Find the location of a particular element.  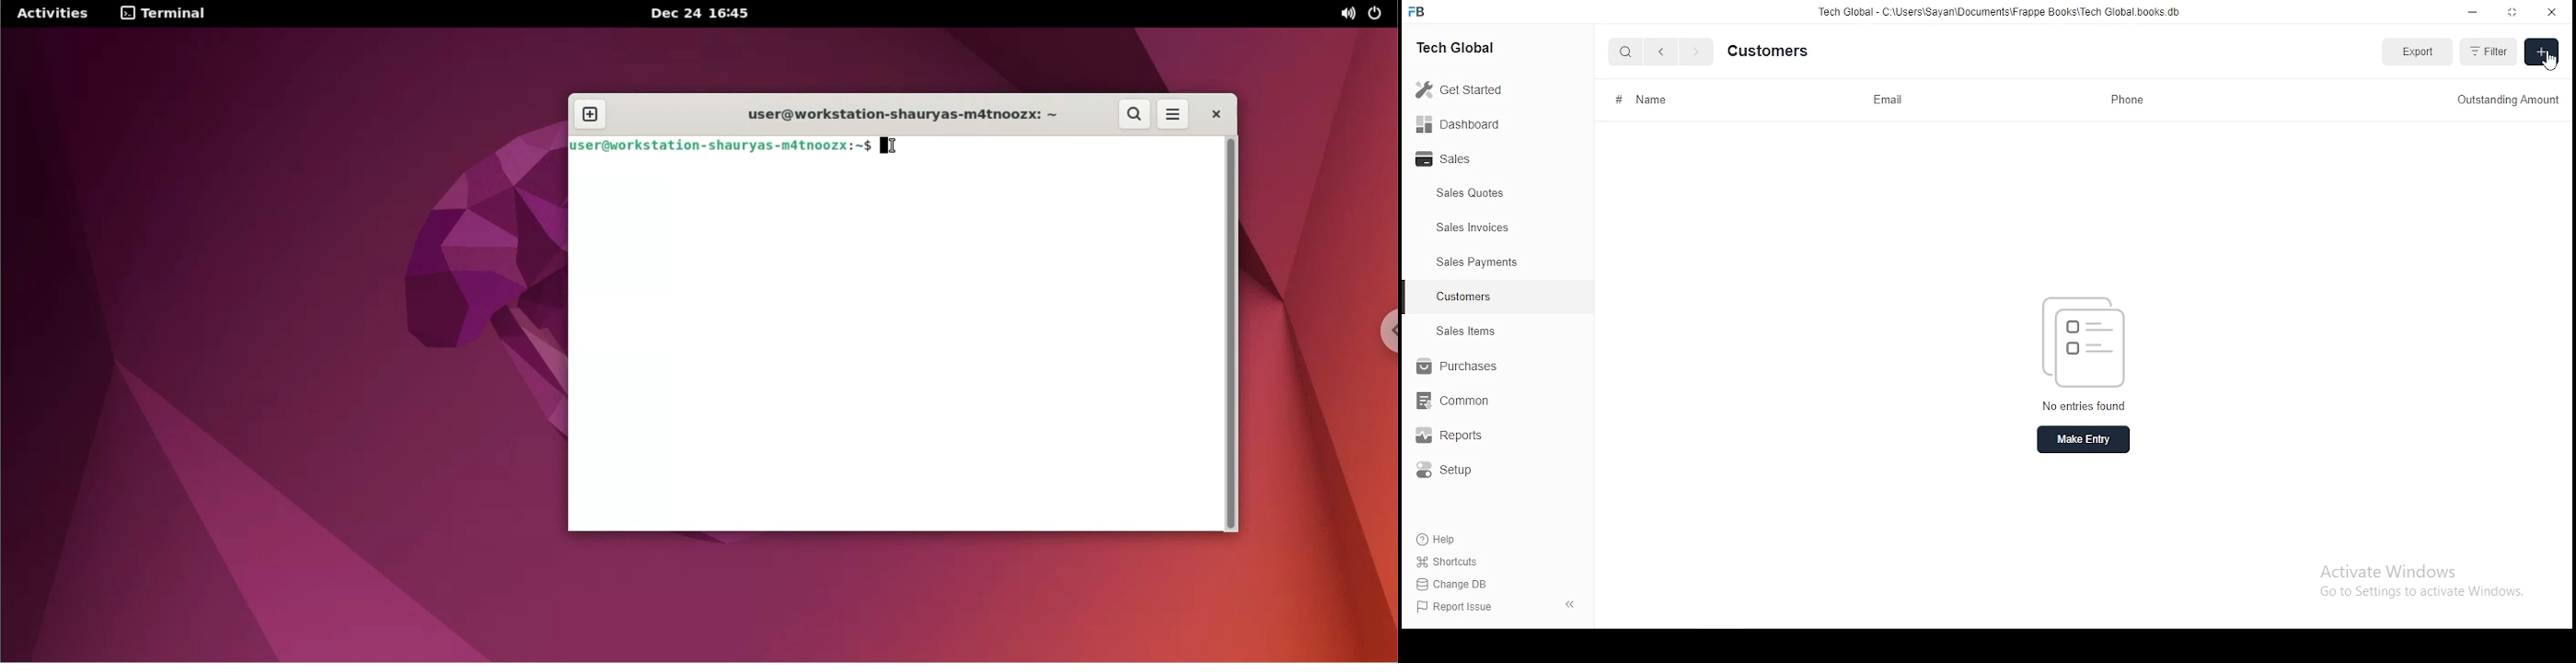

invoice no is located at coordinates (1661, 99).